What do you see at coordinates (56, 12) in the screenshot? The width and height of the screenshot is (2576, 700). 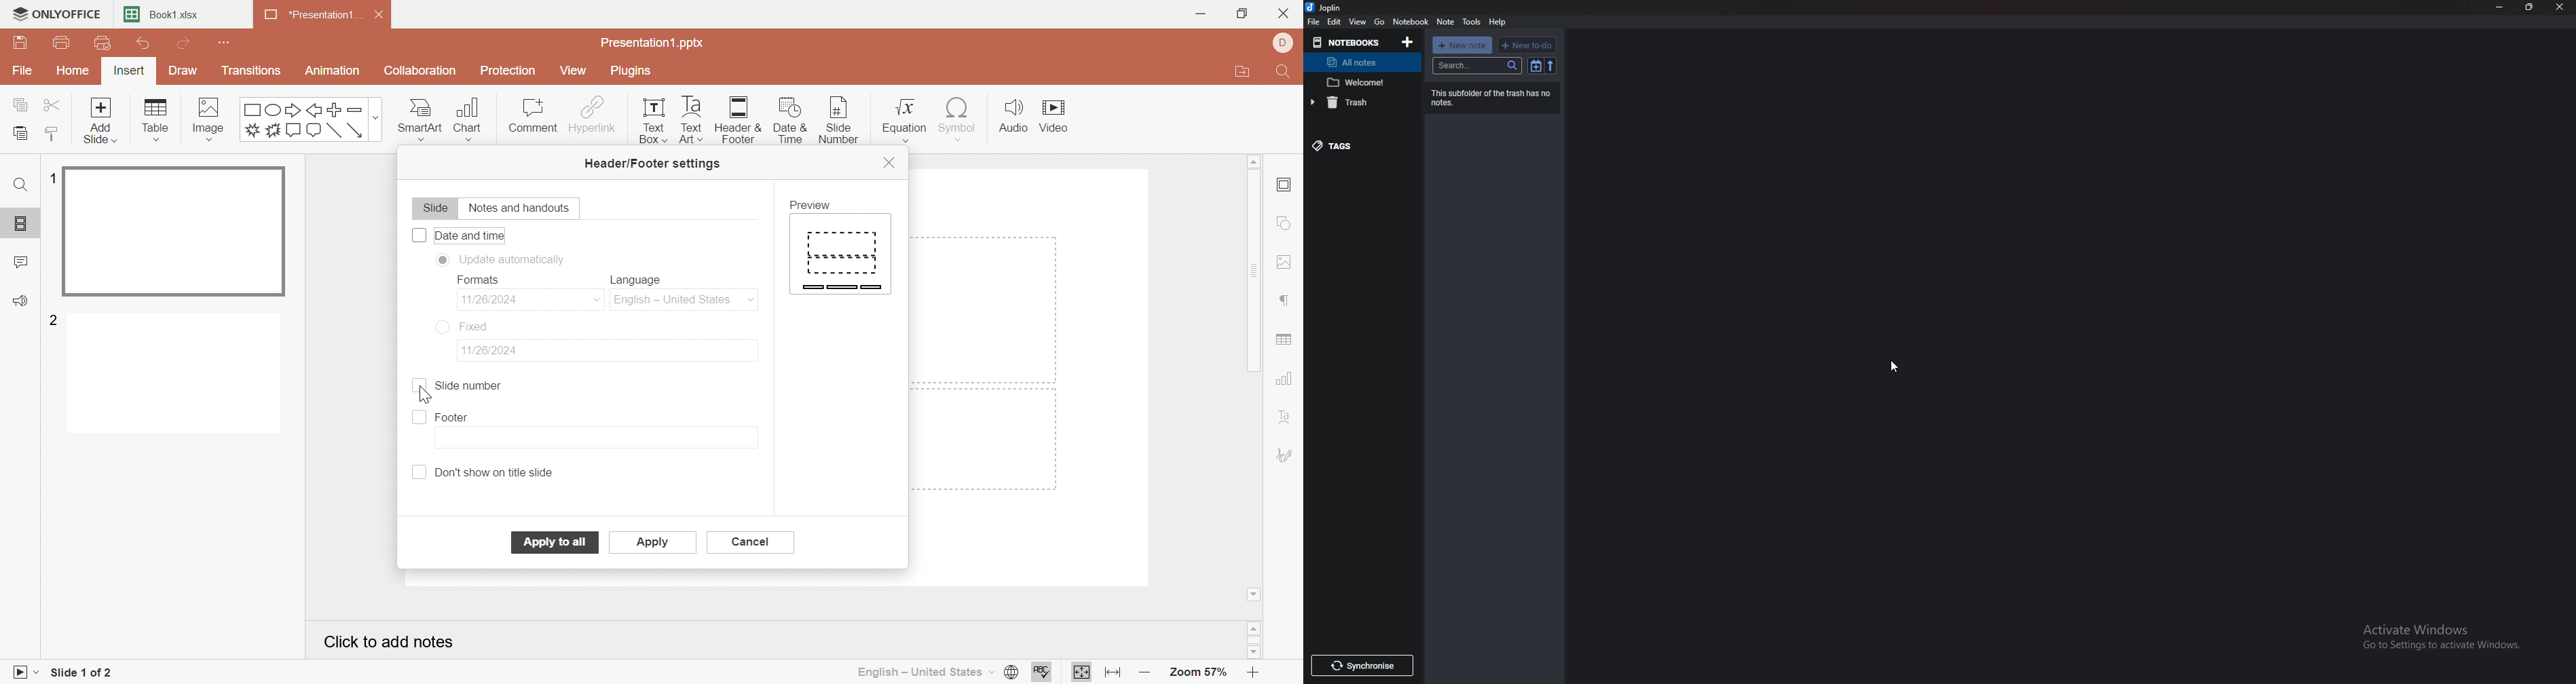 I see `ONLYOFFICE` at bounding box center [56, 12].